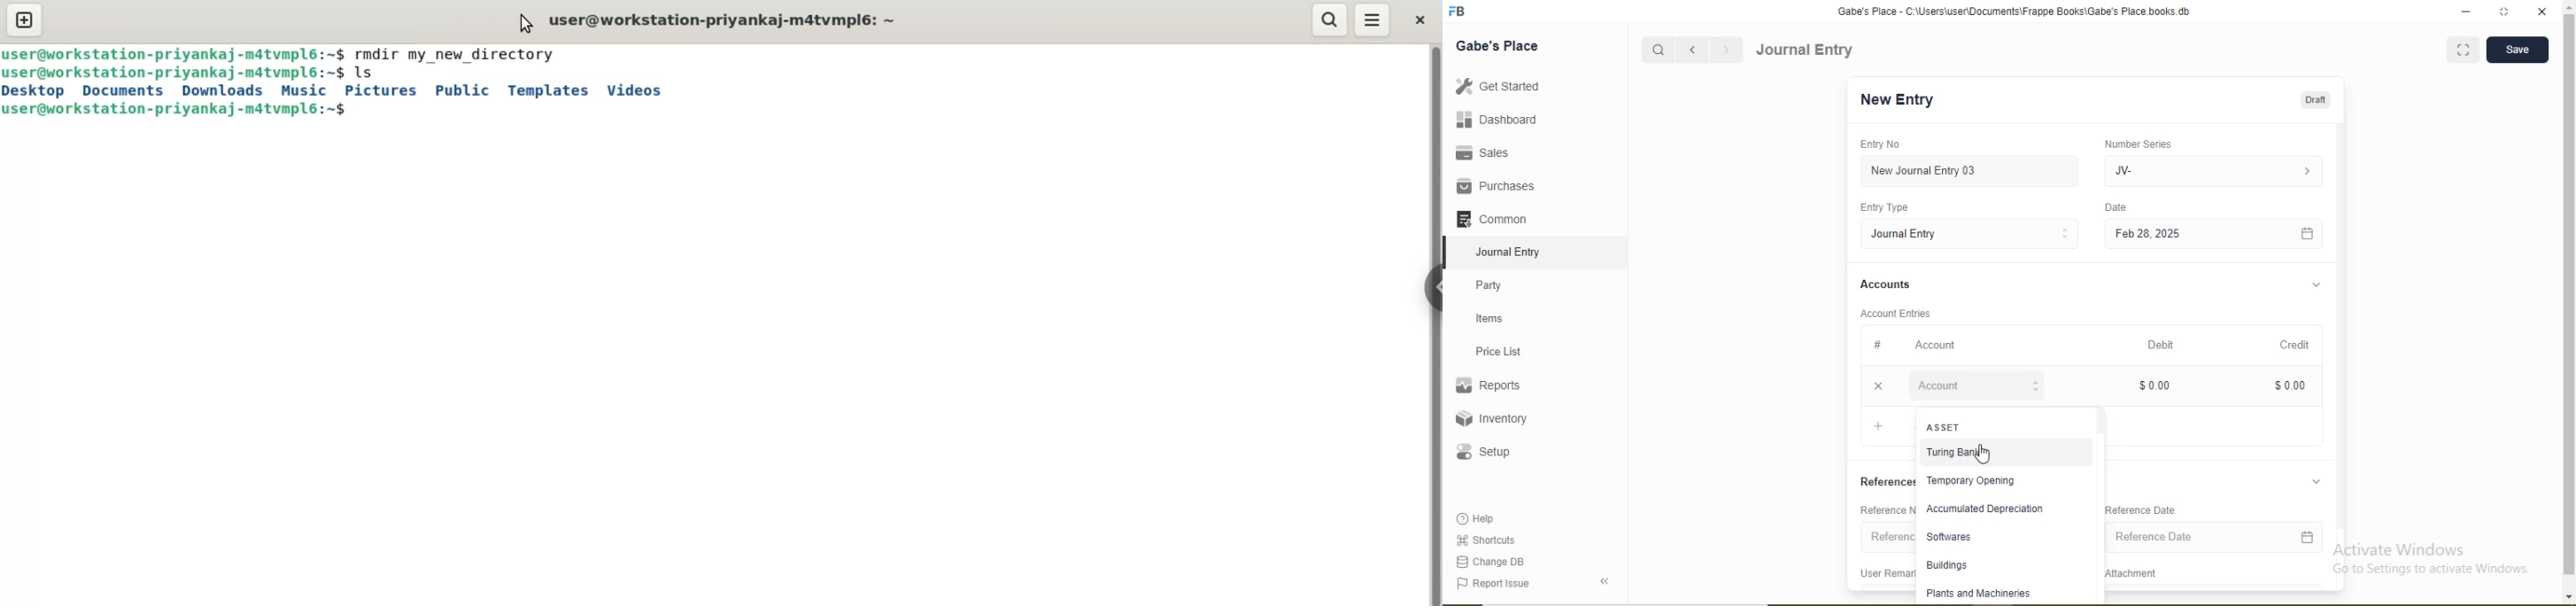  I want to click on Cursor, so click(1984, 455).